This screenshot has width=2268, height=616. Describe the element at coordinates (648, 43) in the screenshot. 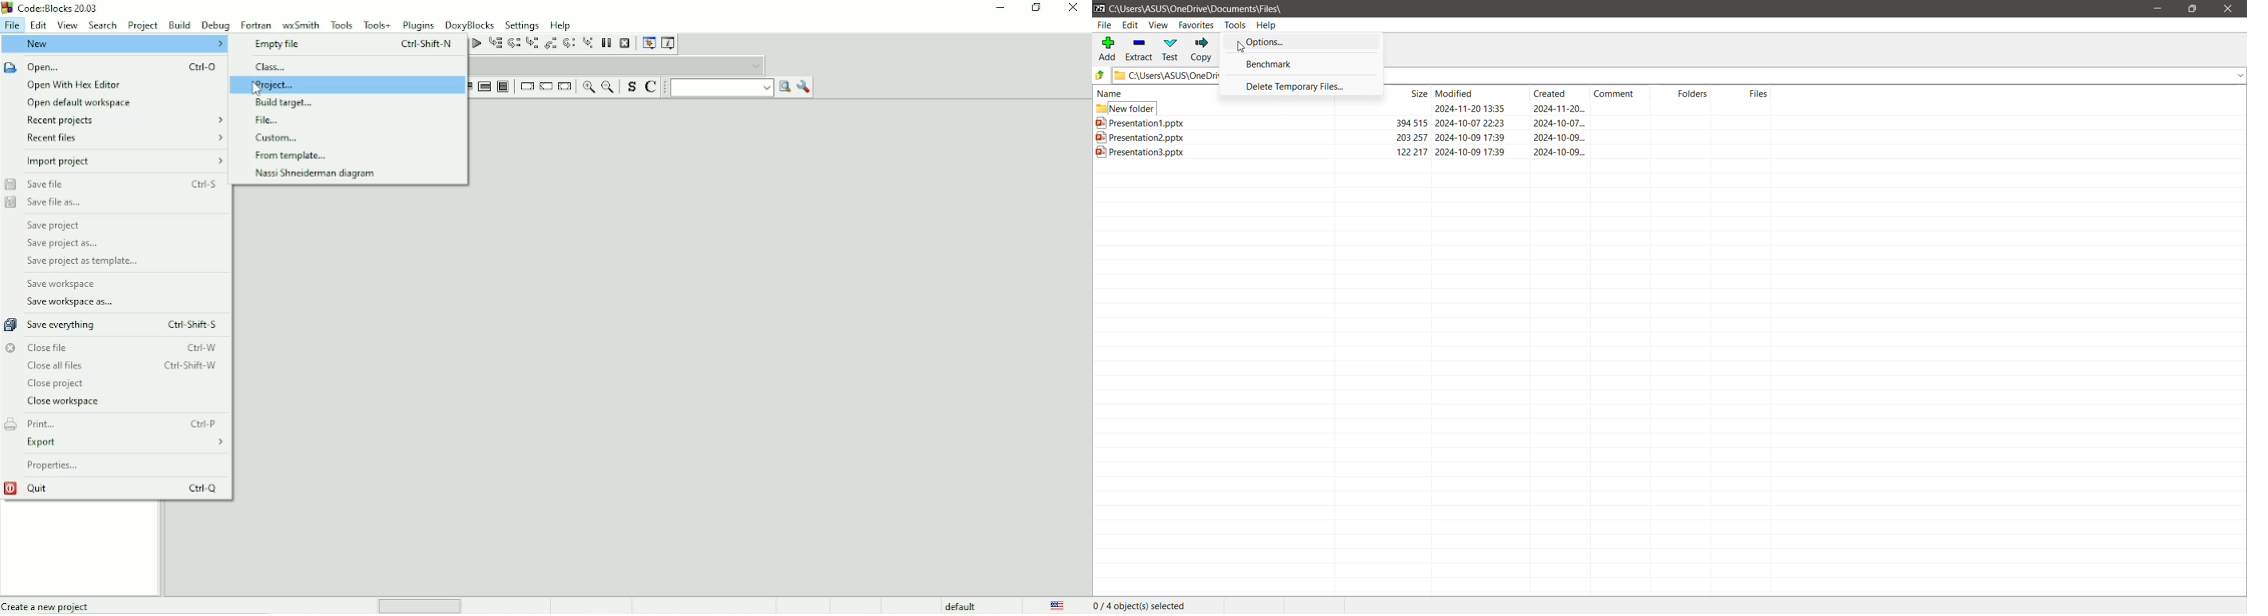

I see `Debugging windows` at that location.